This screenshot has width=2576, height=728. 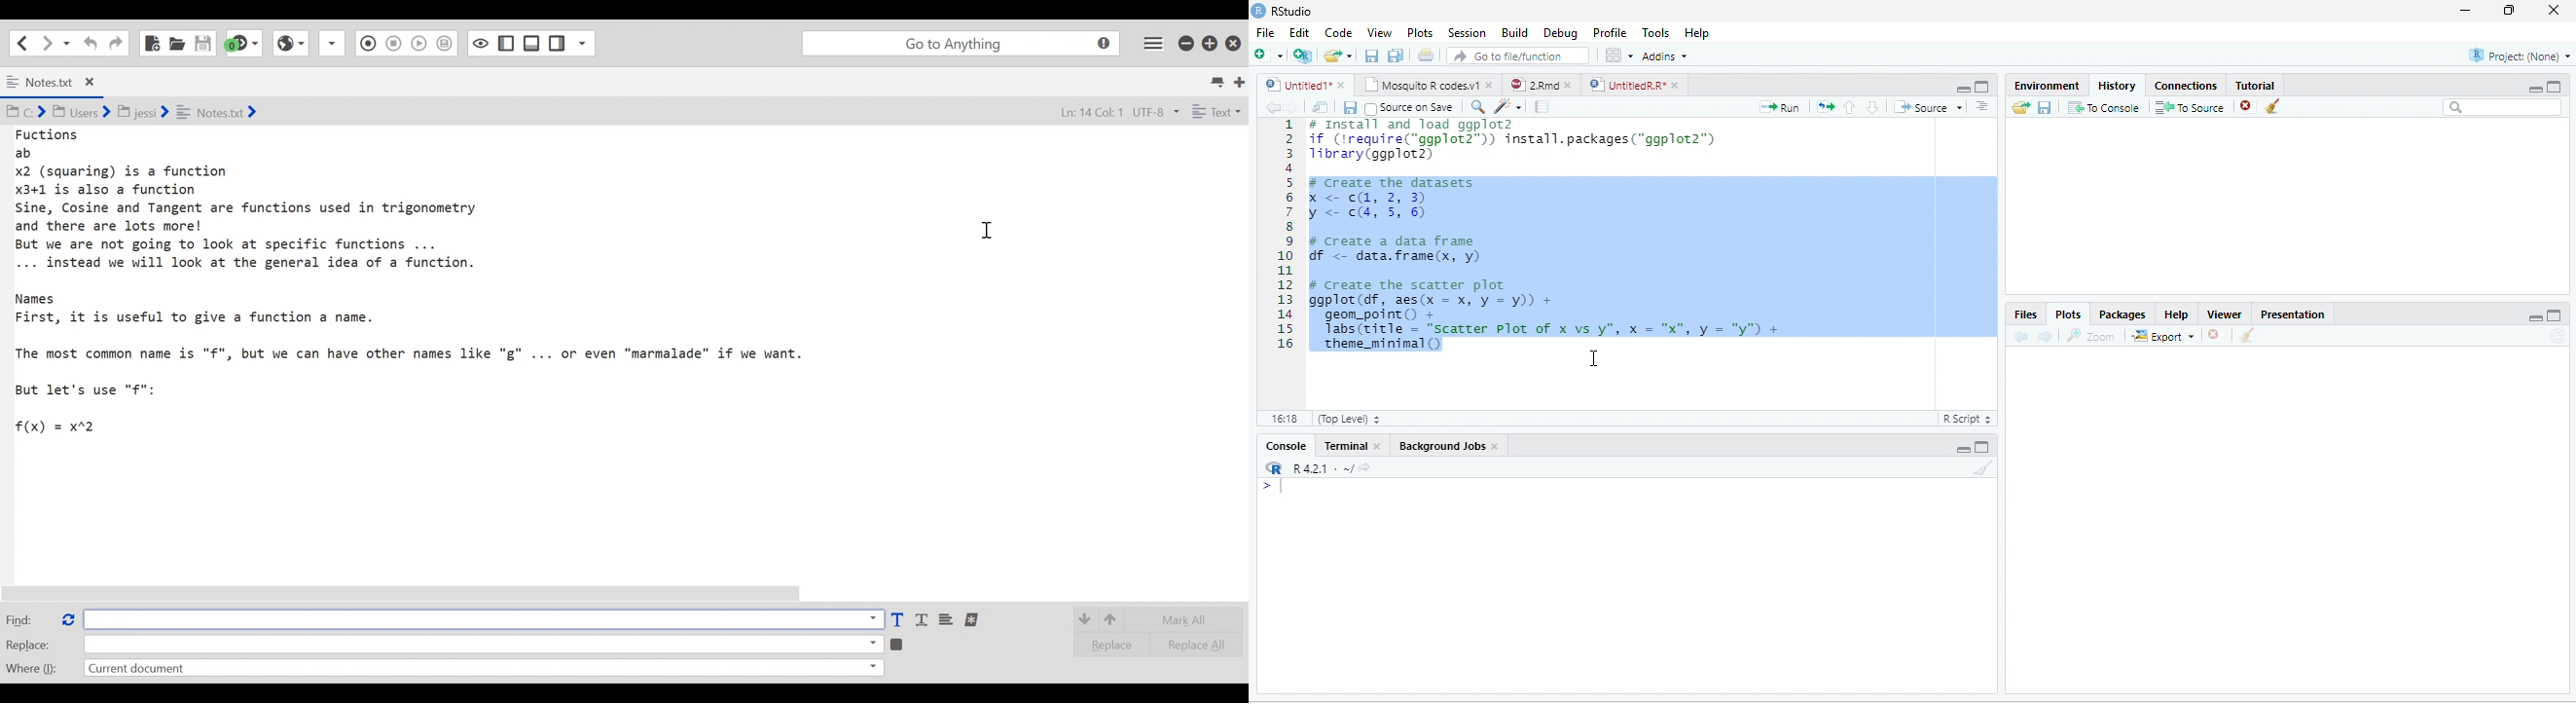 I want to click on R Script, so click(x=1969, y=419).